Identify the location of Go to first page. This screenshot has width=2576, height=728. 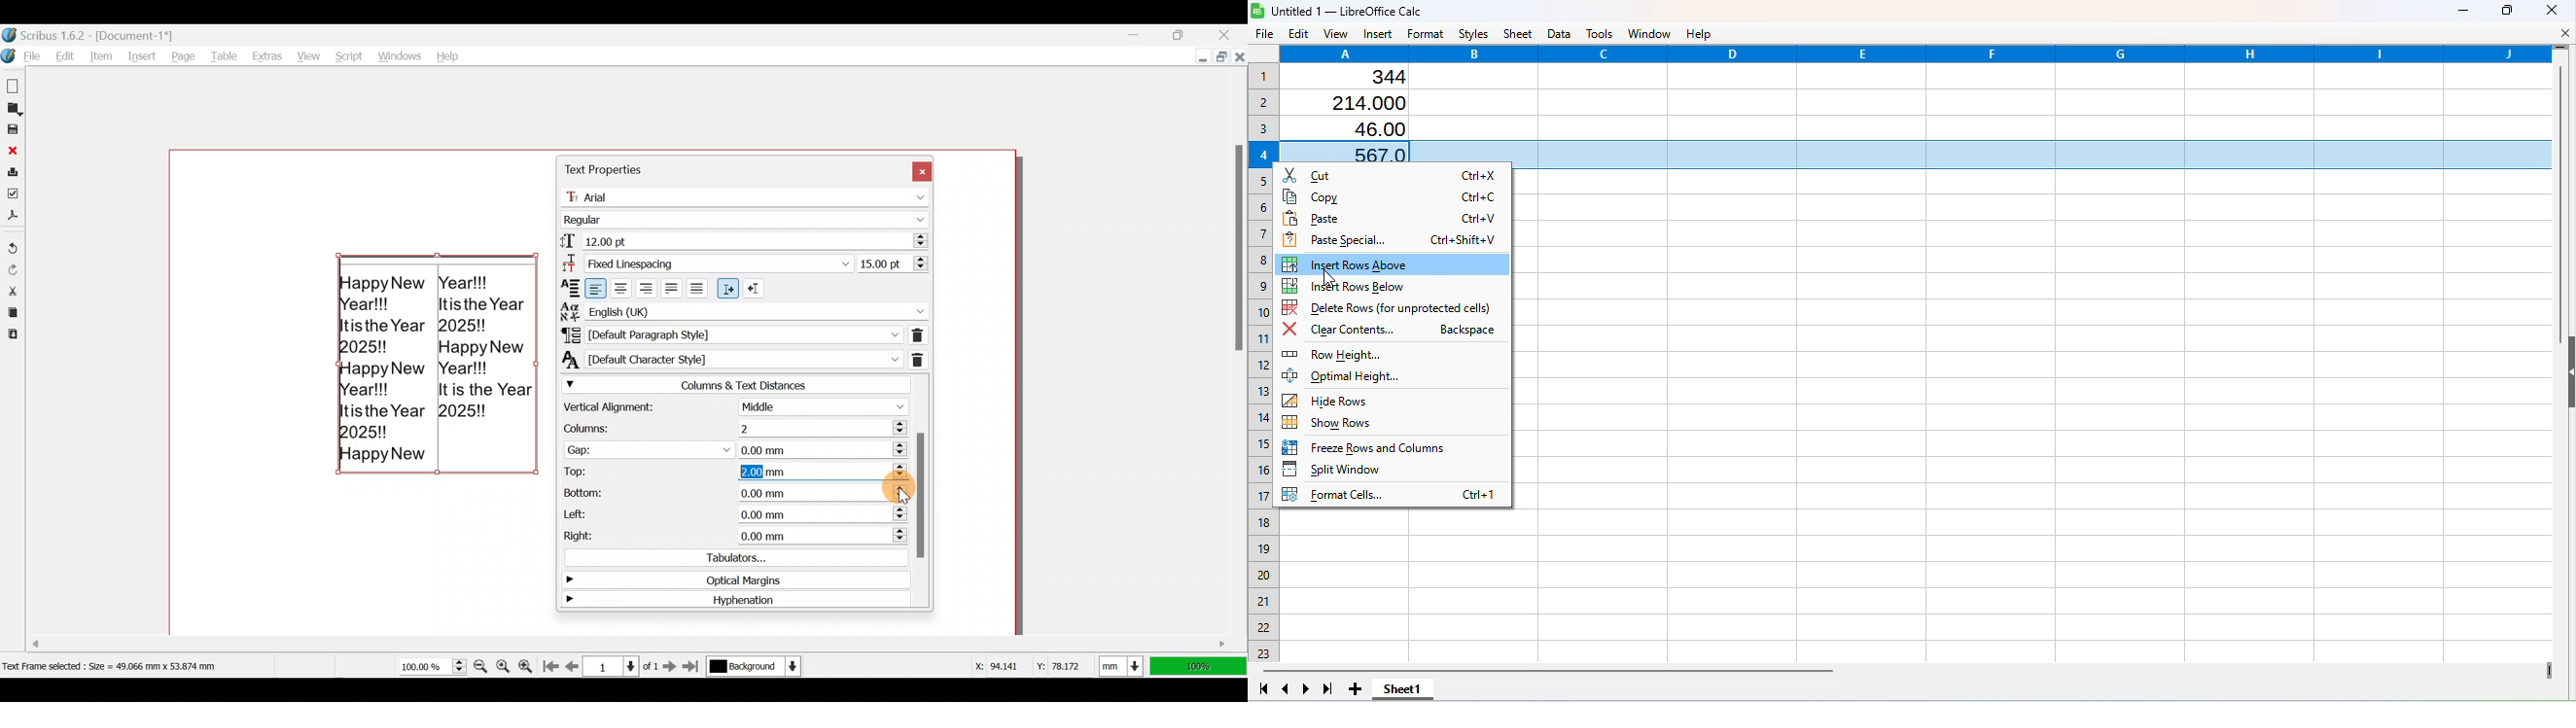
(553, 660).